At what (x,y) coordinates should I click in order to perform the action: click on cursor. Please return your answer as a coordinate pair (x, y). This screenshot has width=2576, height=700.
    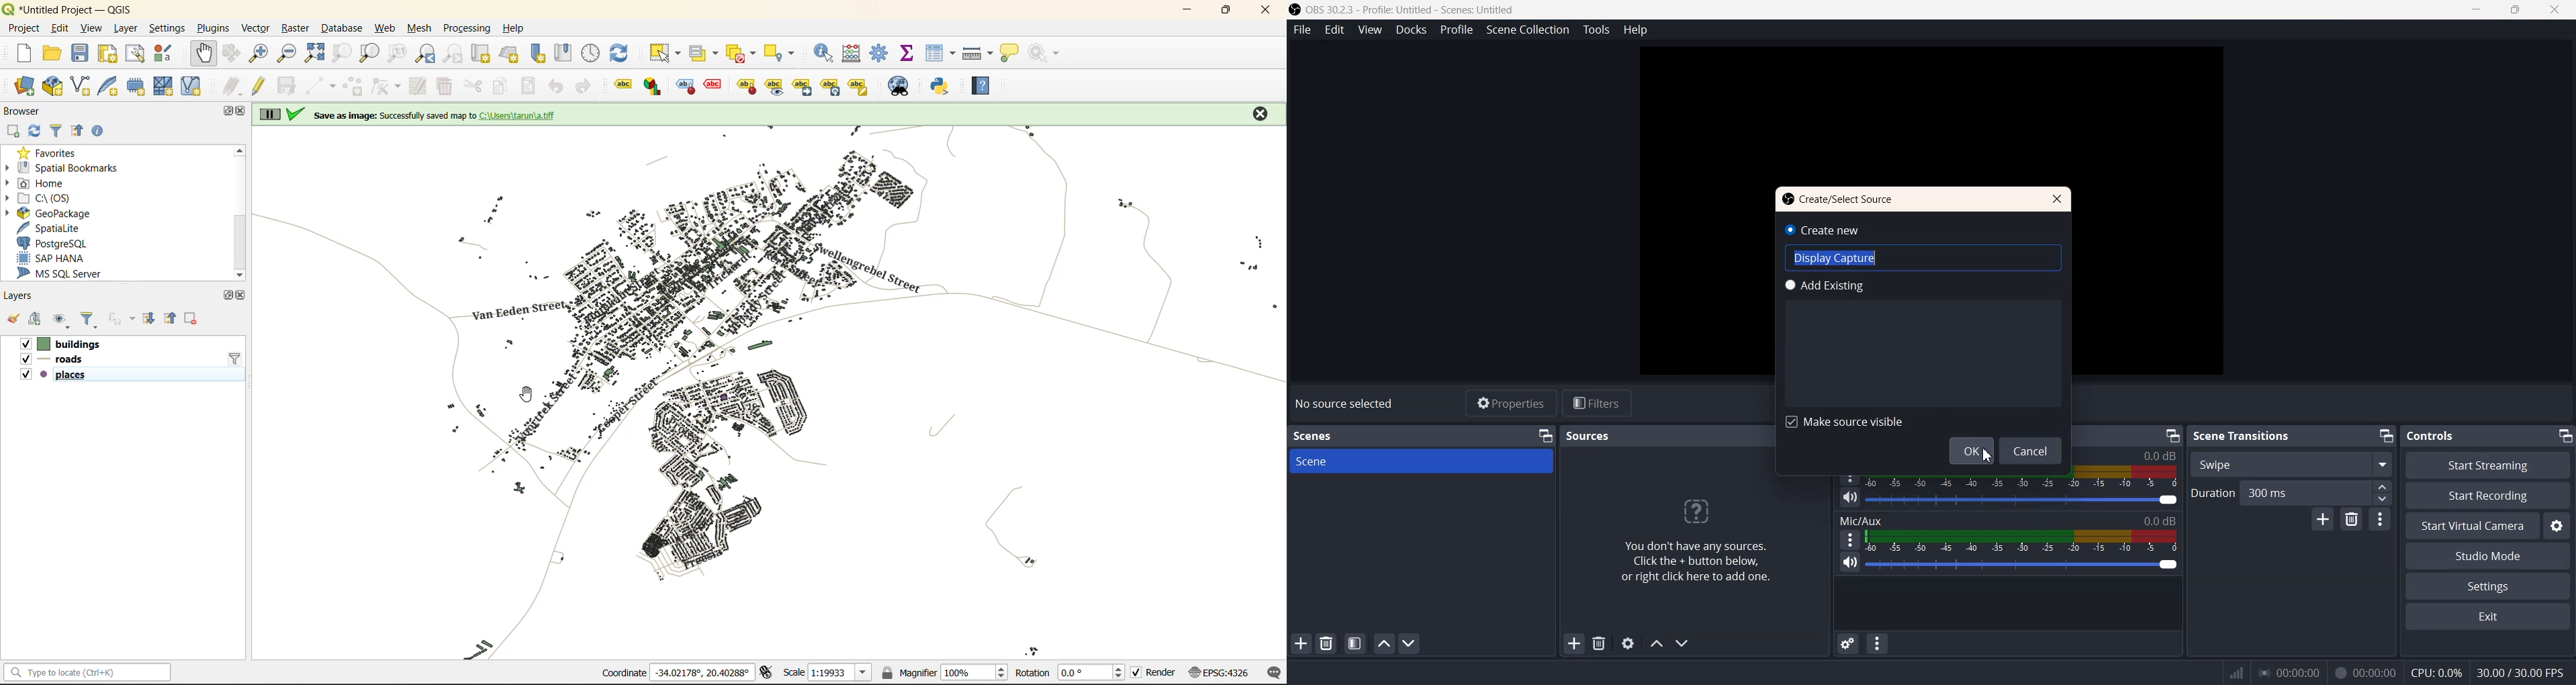
    Looking at the image, I should click on (527, 393).